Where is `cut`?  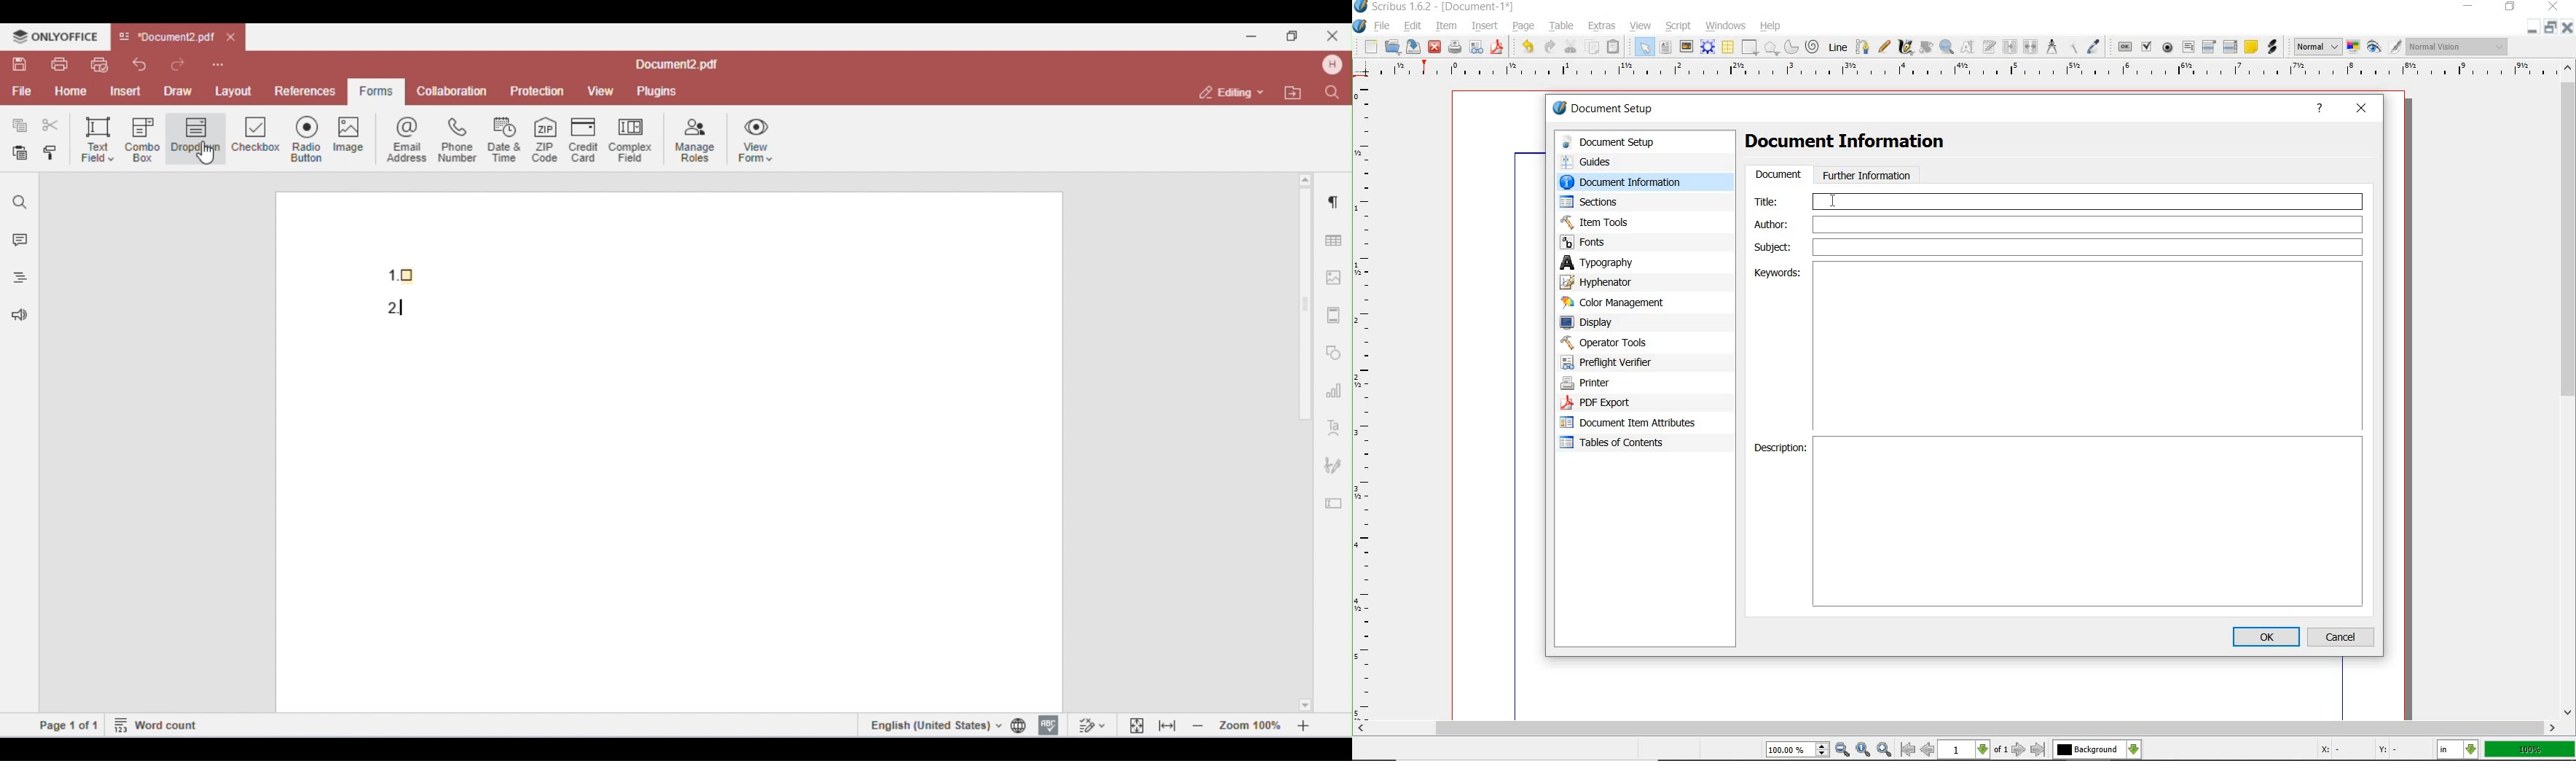 cut is located at coordinates (1571, 47).